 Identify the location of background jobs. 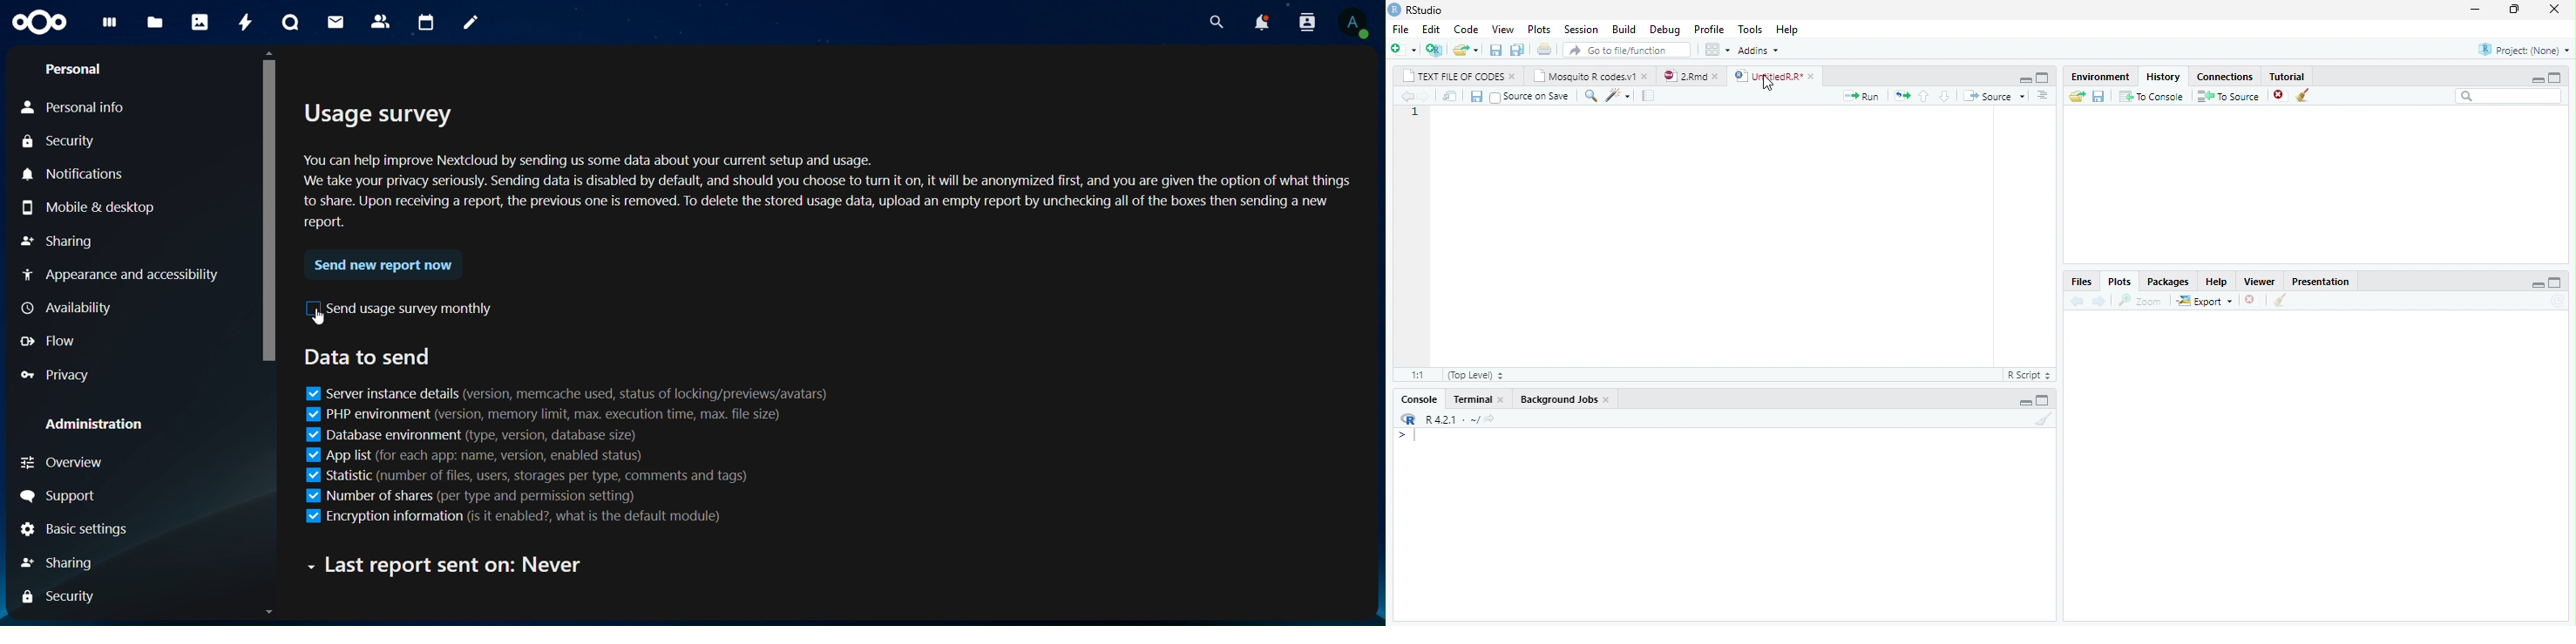
(1558, 398).